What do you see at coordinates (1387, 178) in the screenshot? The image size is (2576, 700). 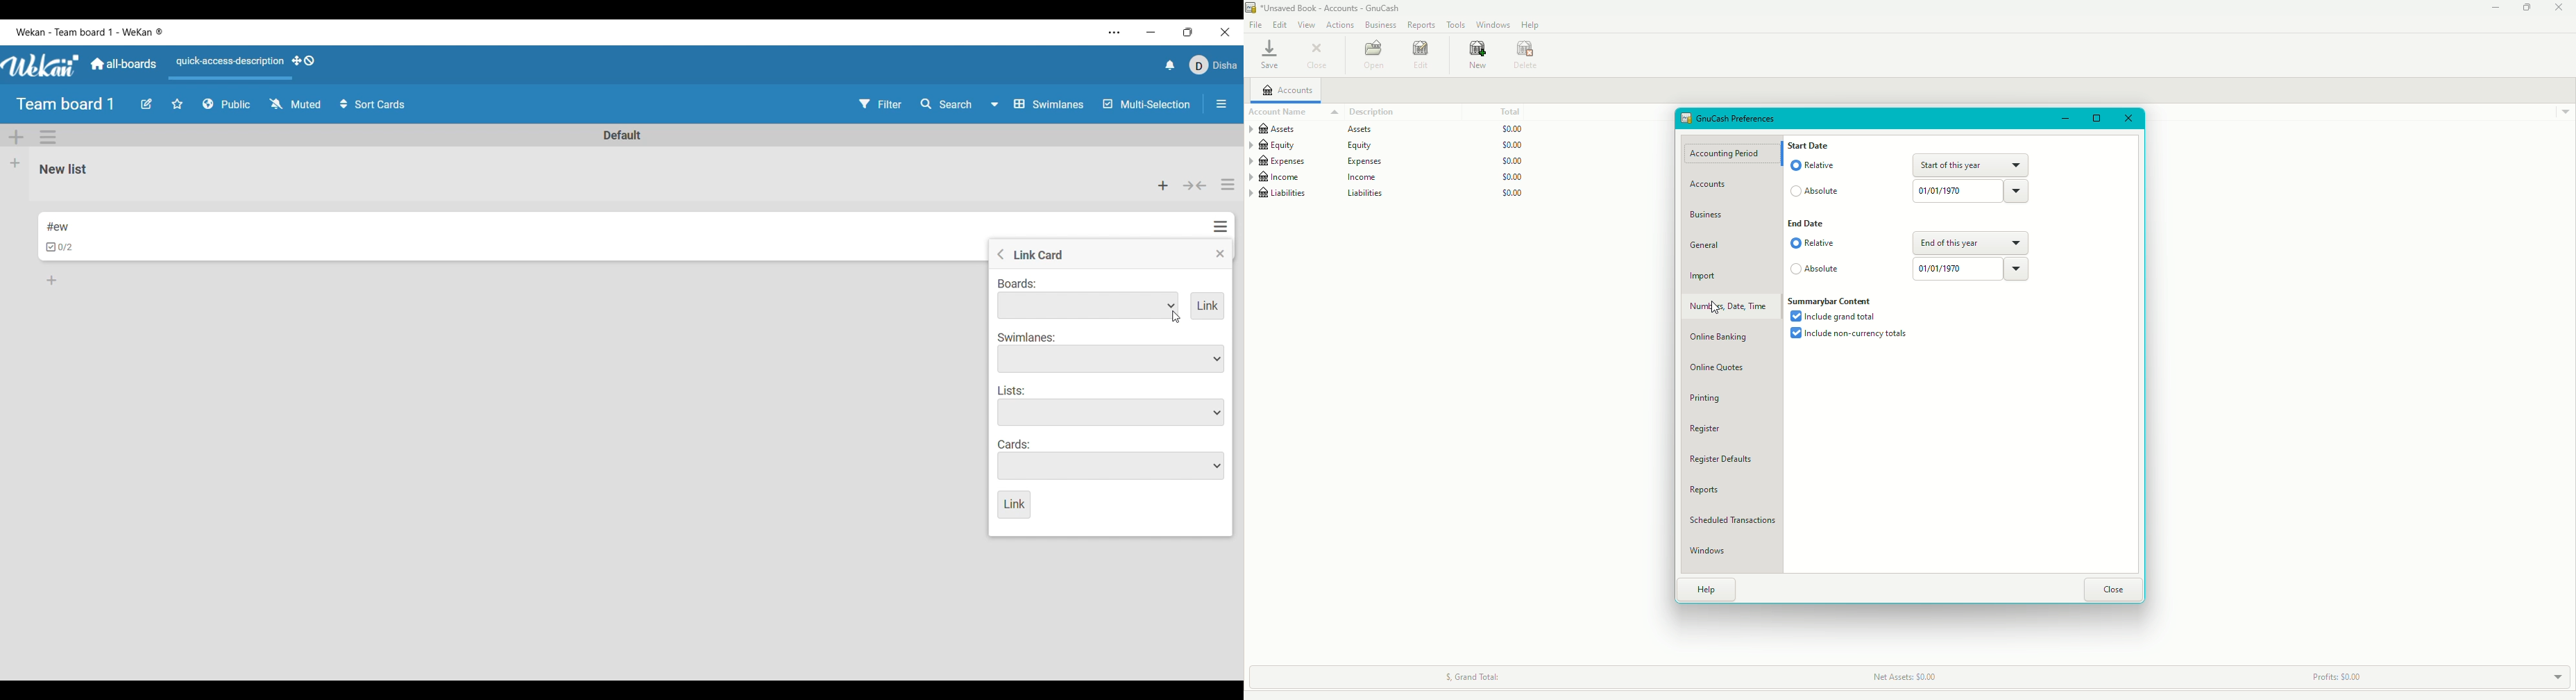 I see `Income` at bounding box center [1387, 178].